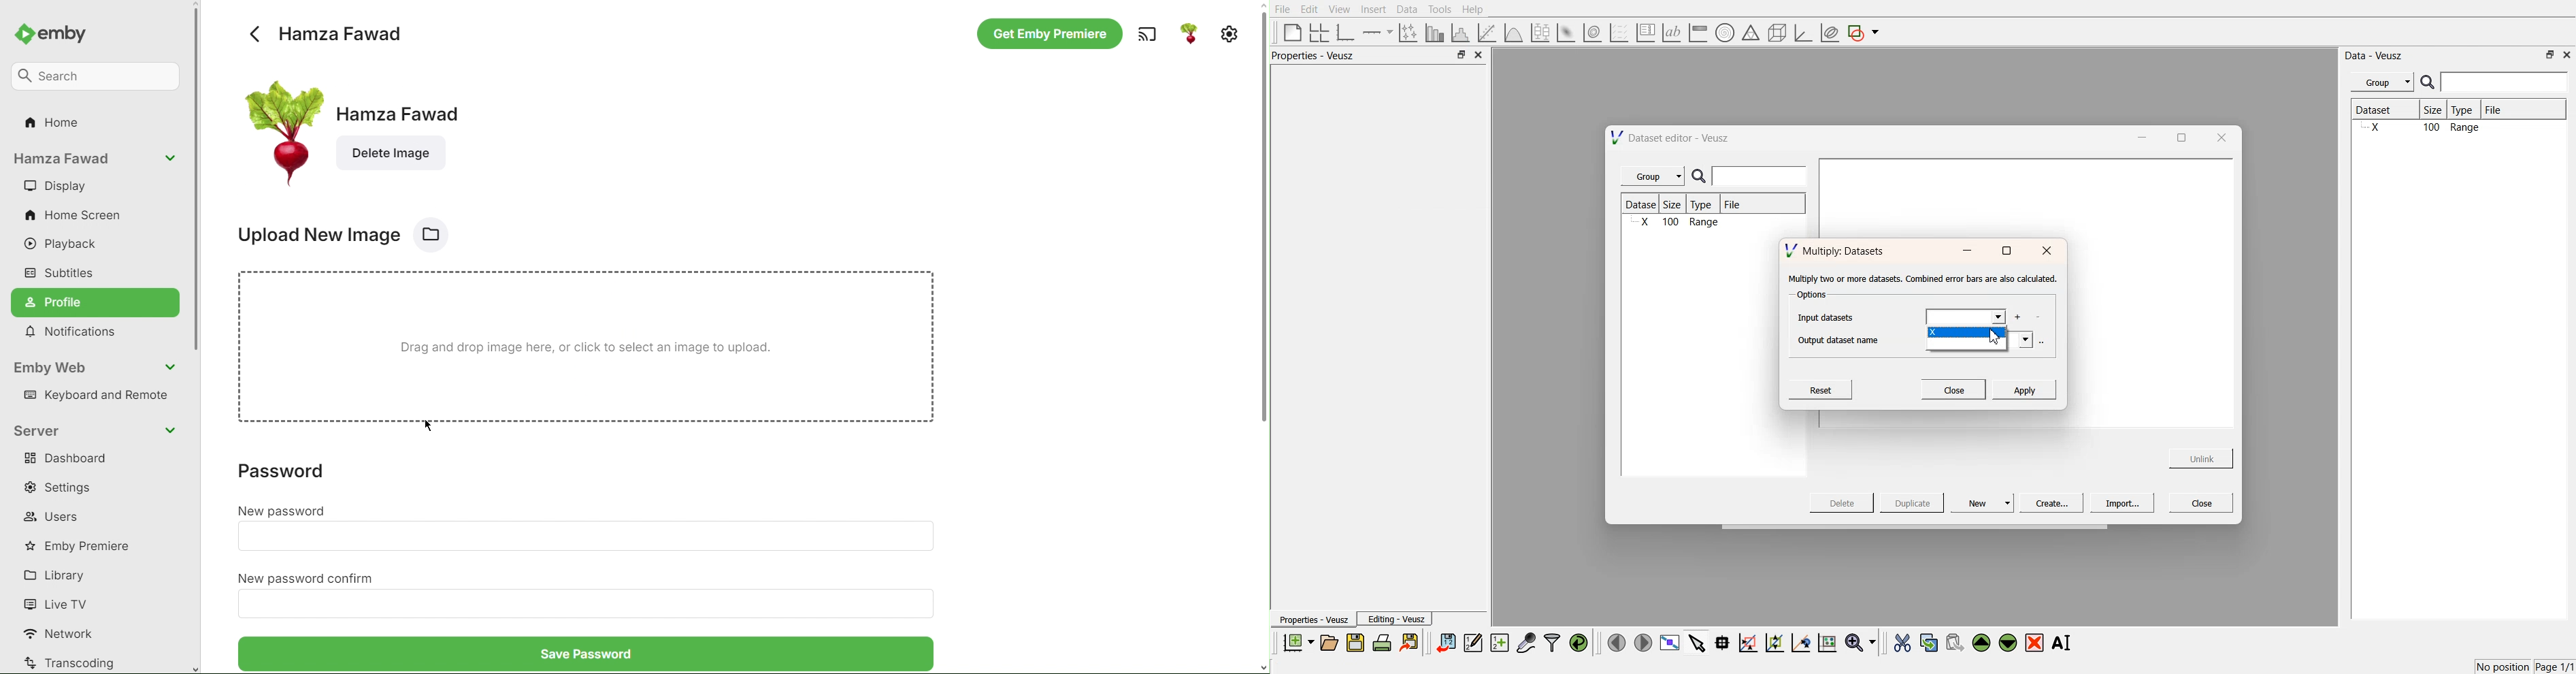 The width and height of the screenshot is (2576, 700). I want to click on plot bar chart, so click(1434, 33).